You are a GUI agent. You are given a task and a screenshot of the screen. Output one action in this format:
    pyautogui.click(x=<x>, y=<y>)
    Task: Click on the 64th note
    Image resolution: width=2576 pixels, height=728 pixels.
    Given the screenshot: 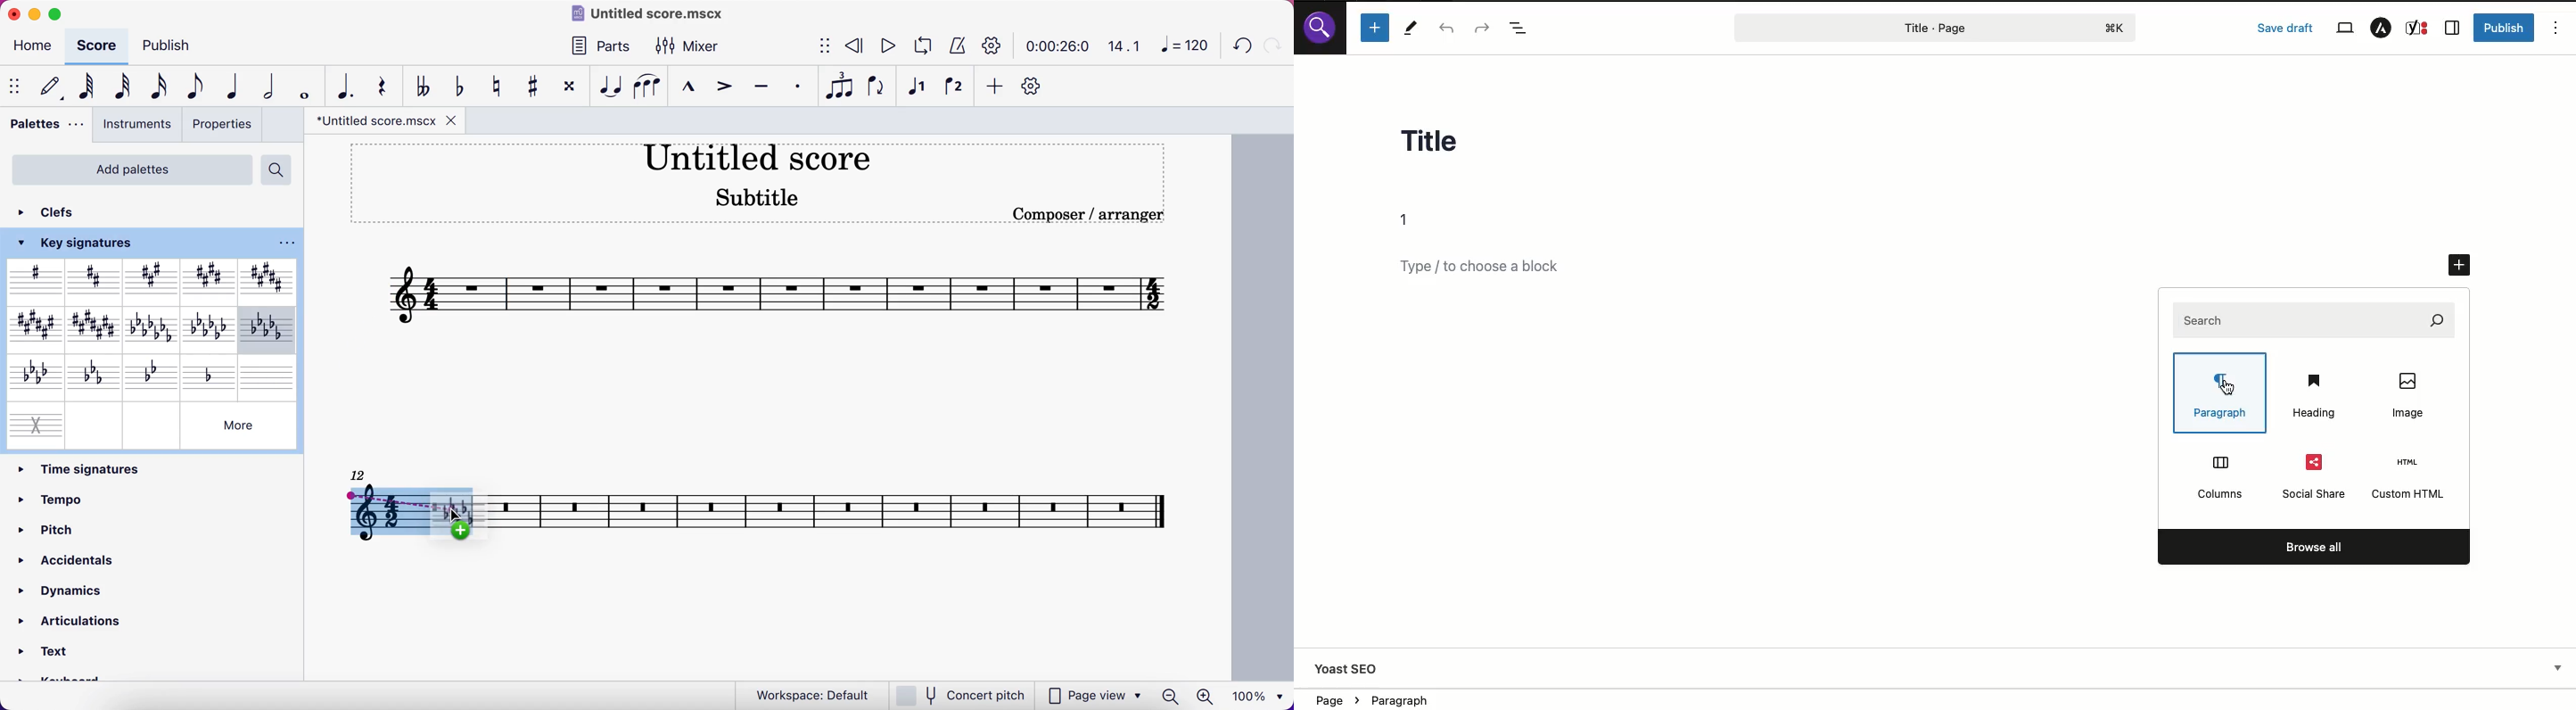 What is the action you would take?
    pyautogui.click(x=88, y=89)
    